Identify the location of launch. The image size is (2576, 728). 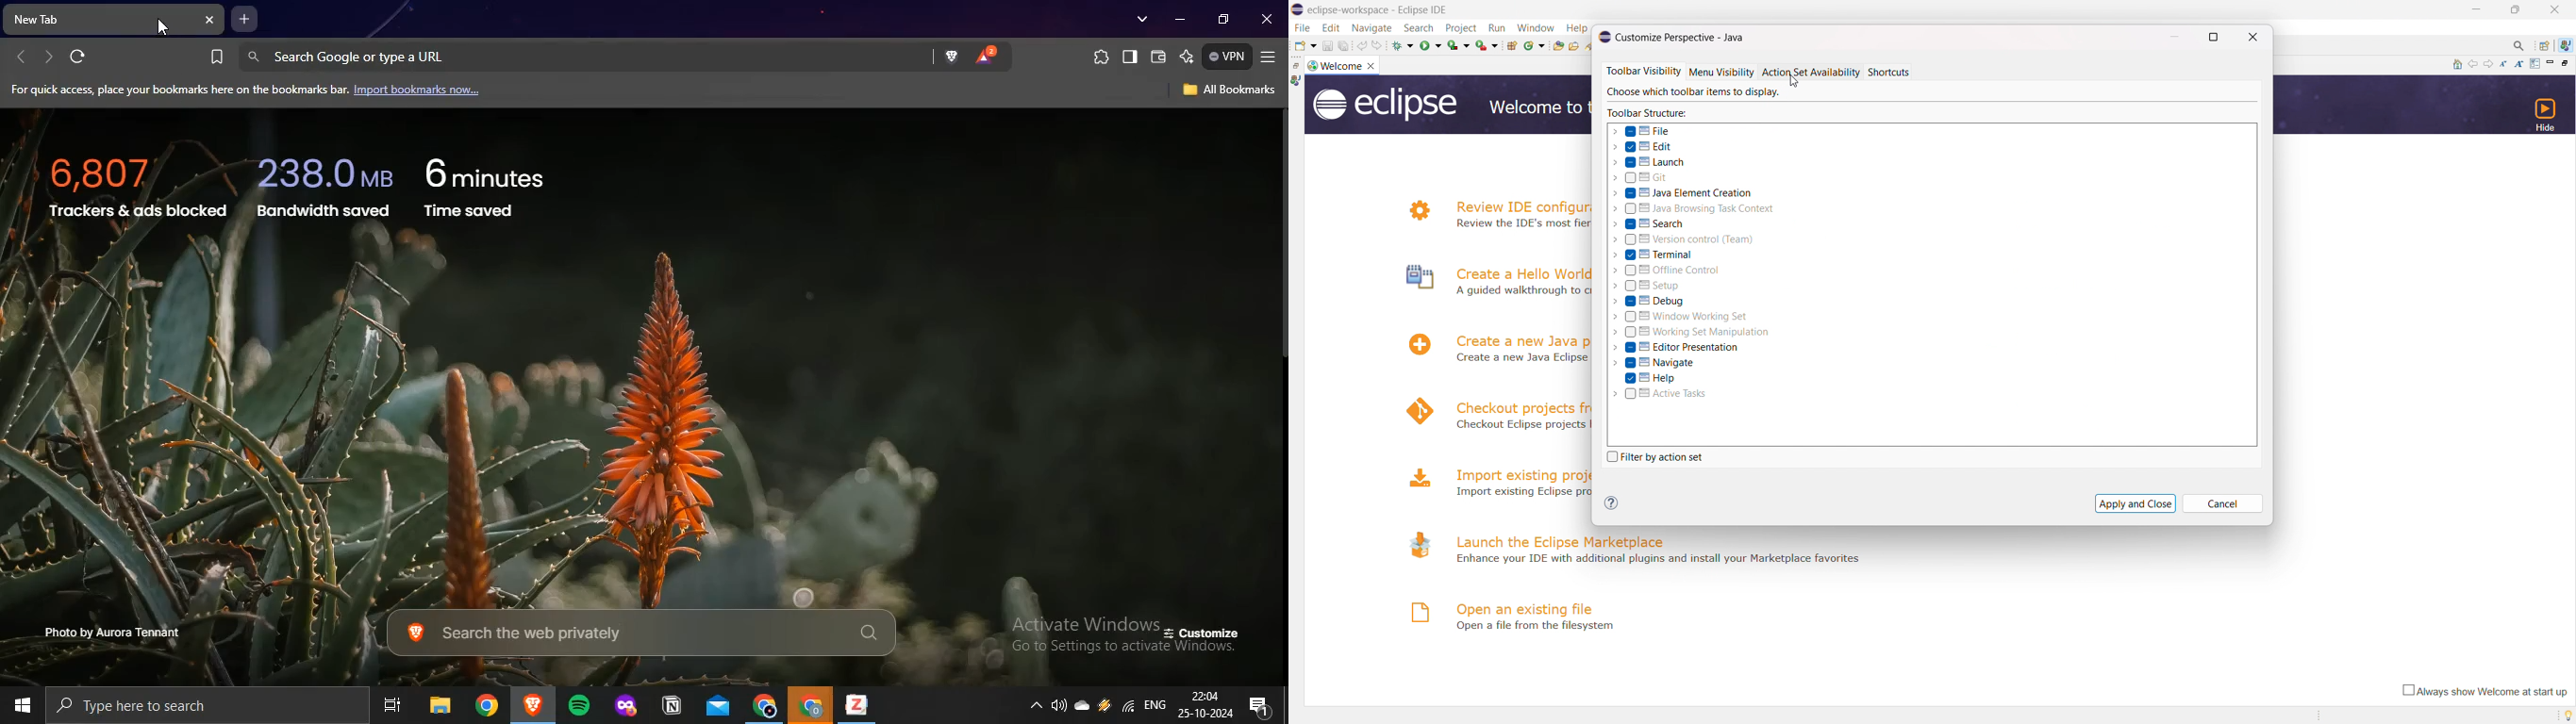
(1647, 162).